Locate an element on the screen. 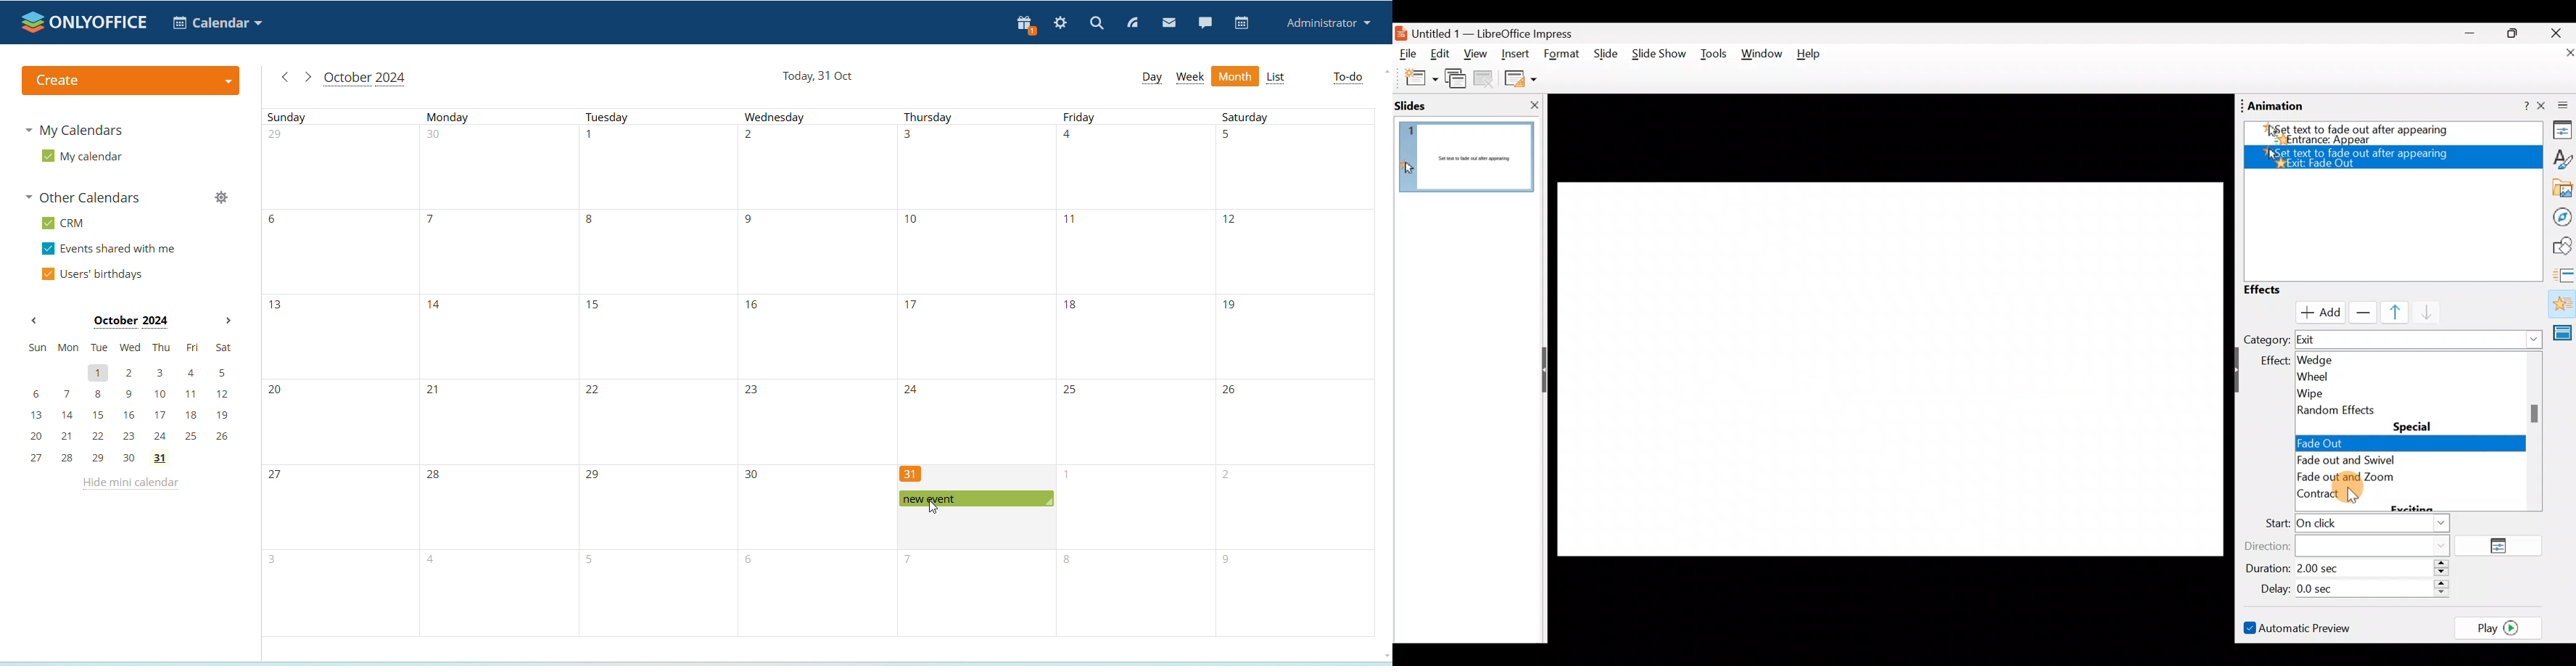  Tools is located at coordinates (1714, 56).